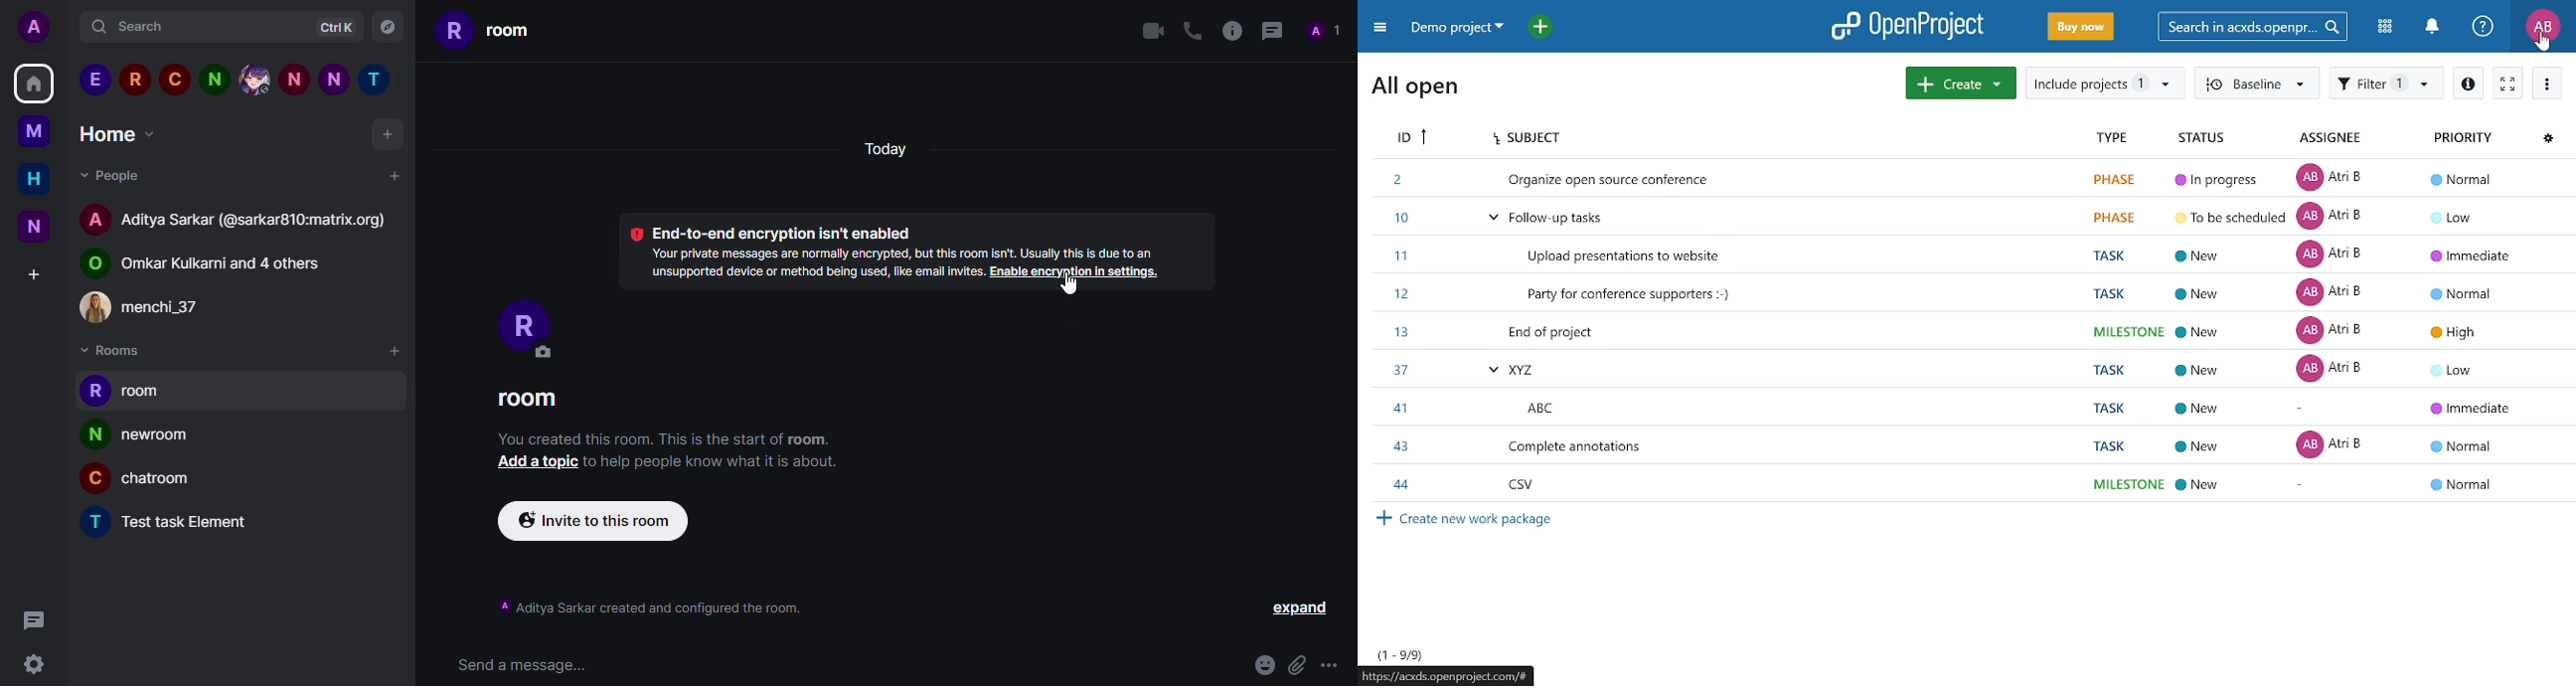 This screenshot has height=700, width=2576. What do you see at coordinates (1076, 272) in the screenshot?
I see `enable` at bounding box center [1076, 272].